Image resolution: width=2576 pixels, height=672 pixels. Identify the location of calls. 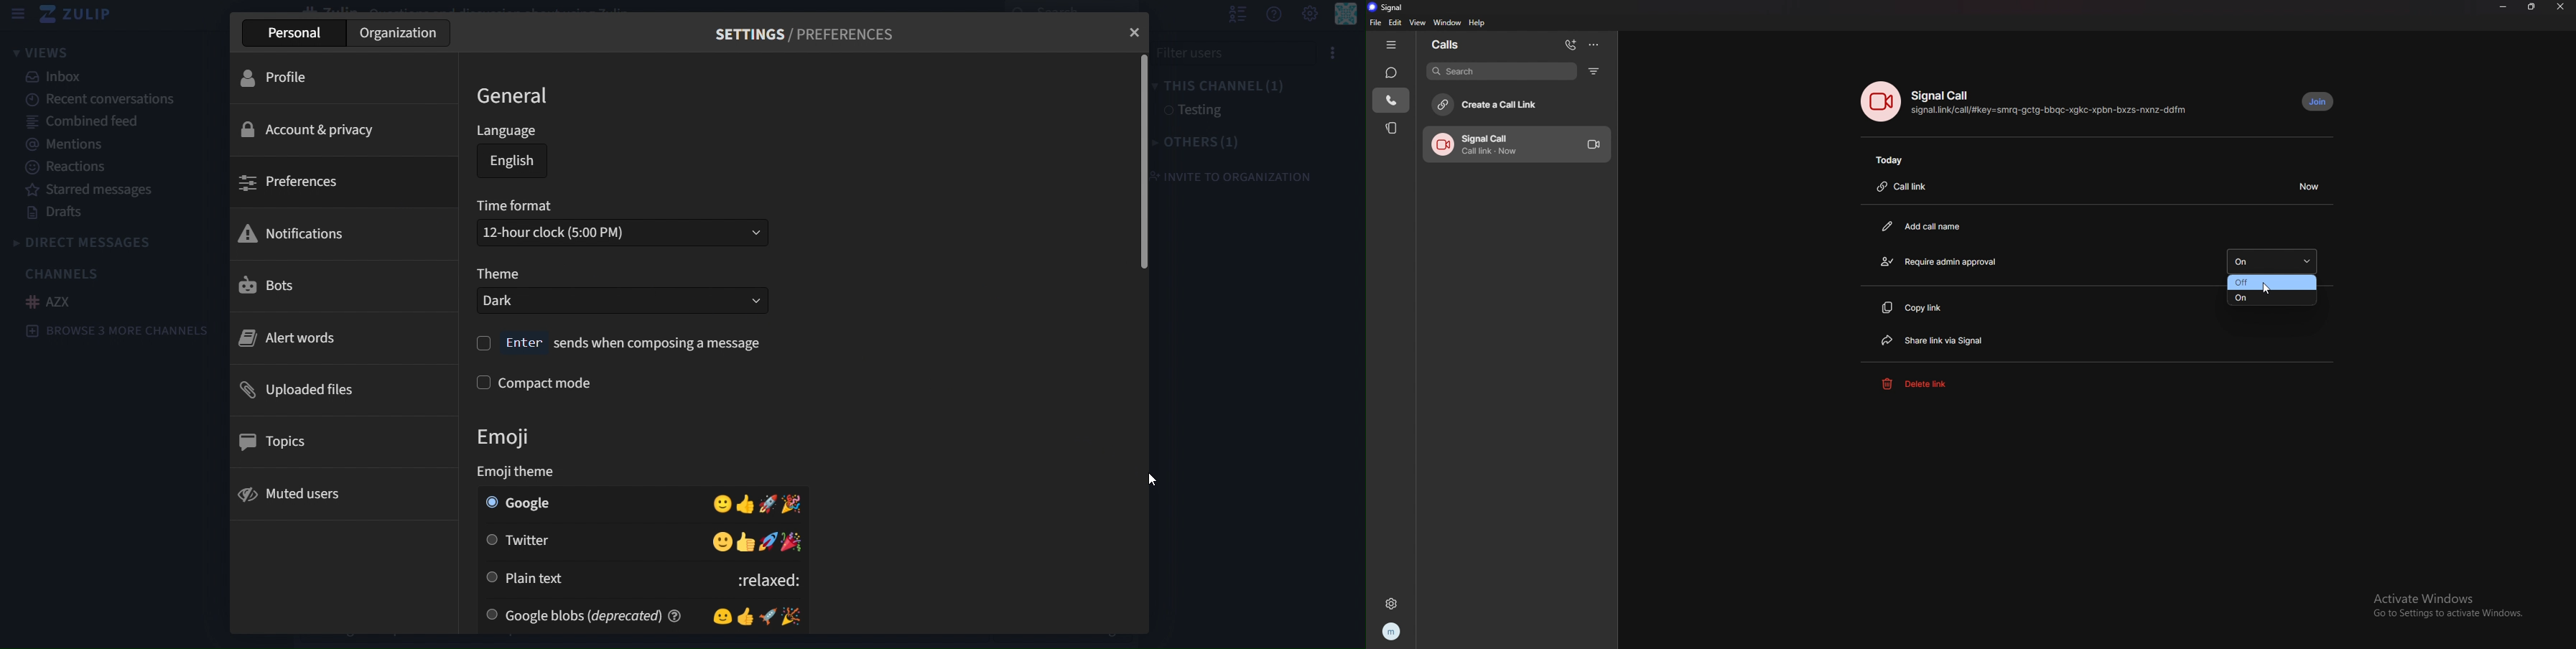
(1460, 43).